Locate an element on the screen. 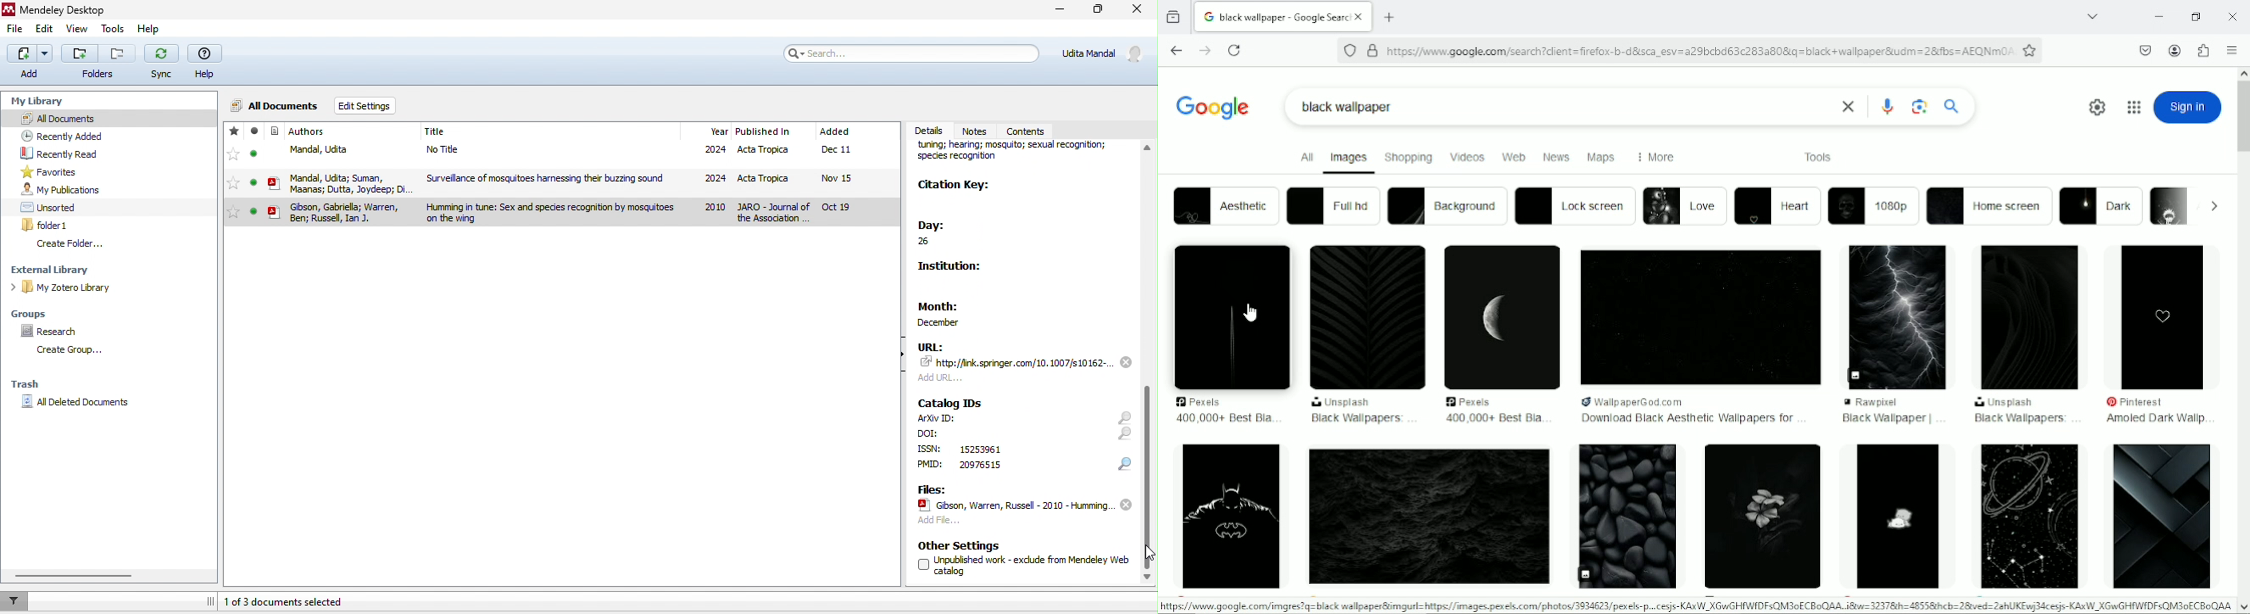  my publication is located at coordinates (61, 190).